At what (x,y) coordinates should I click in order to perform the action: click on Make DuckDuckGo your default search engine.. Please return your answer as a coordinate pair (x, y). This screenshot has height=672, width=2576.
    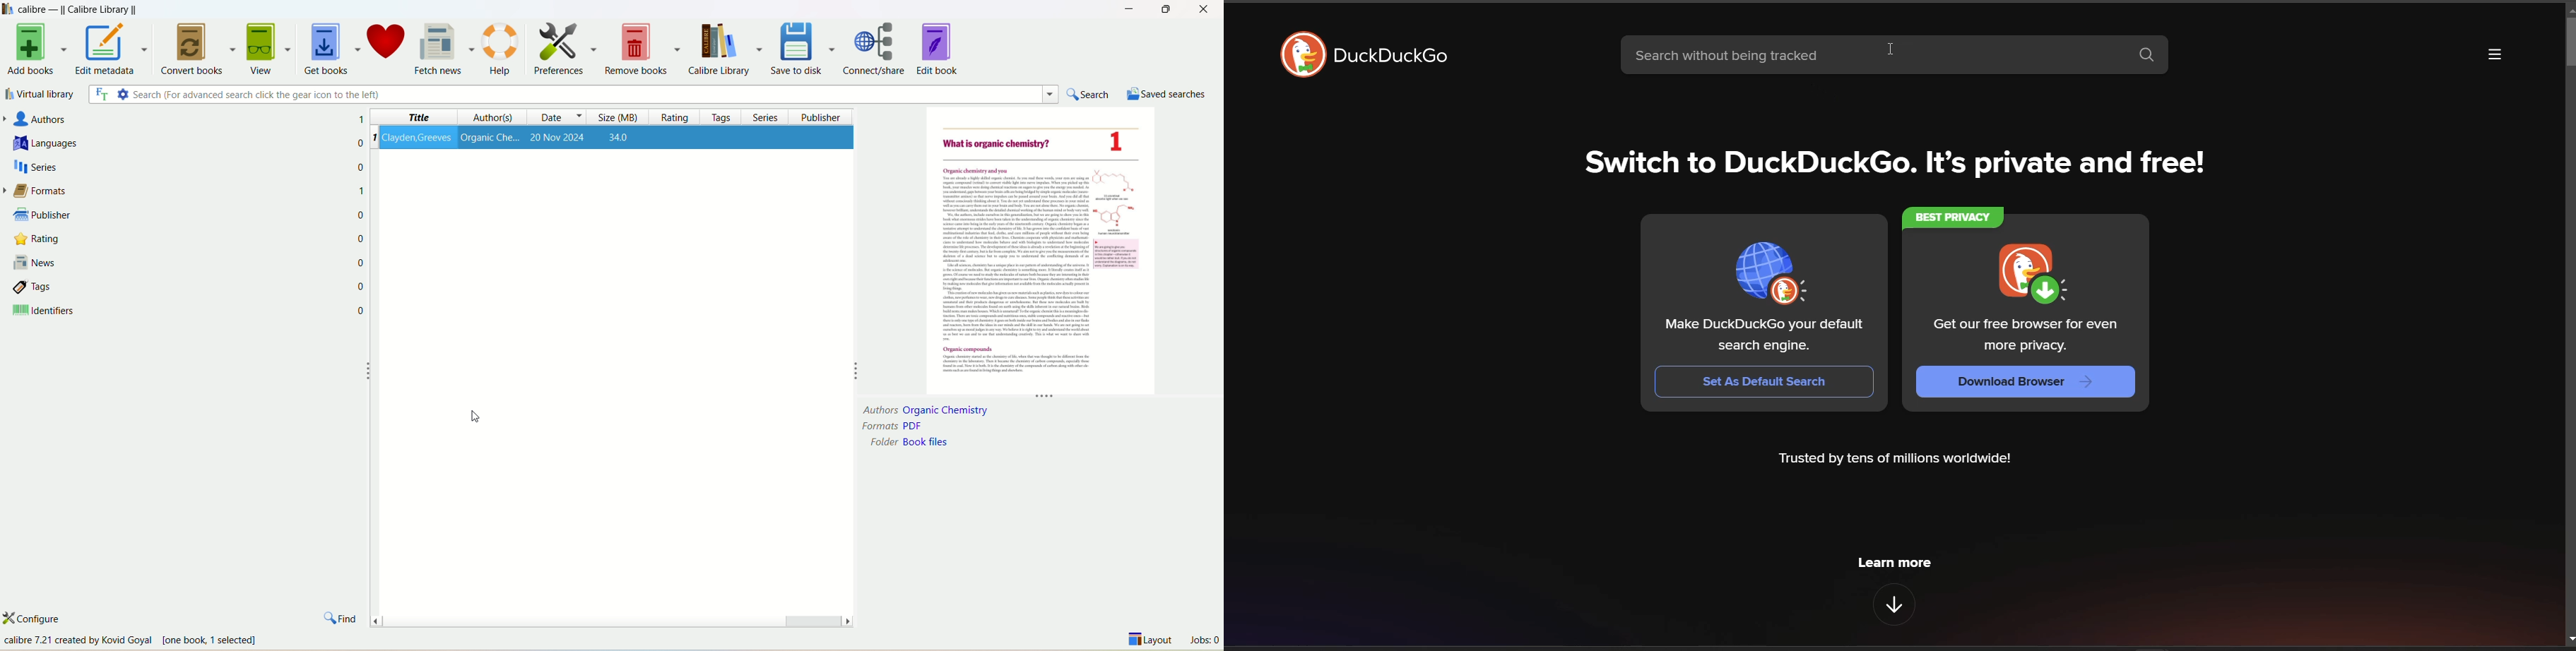
    Looking at the image, I should click on (1765, 337).